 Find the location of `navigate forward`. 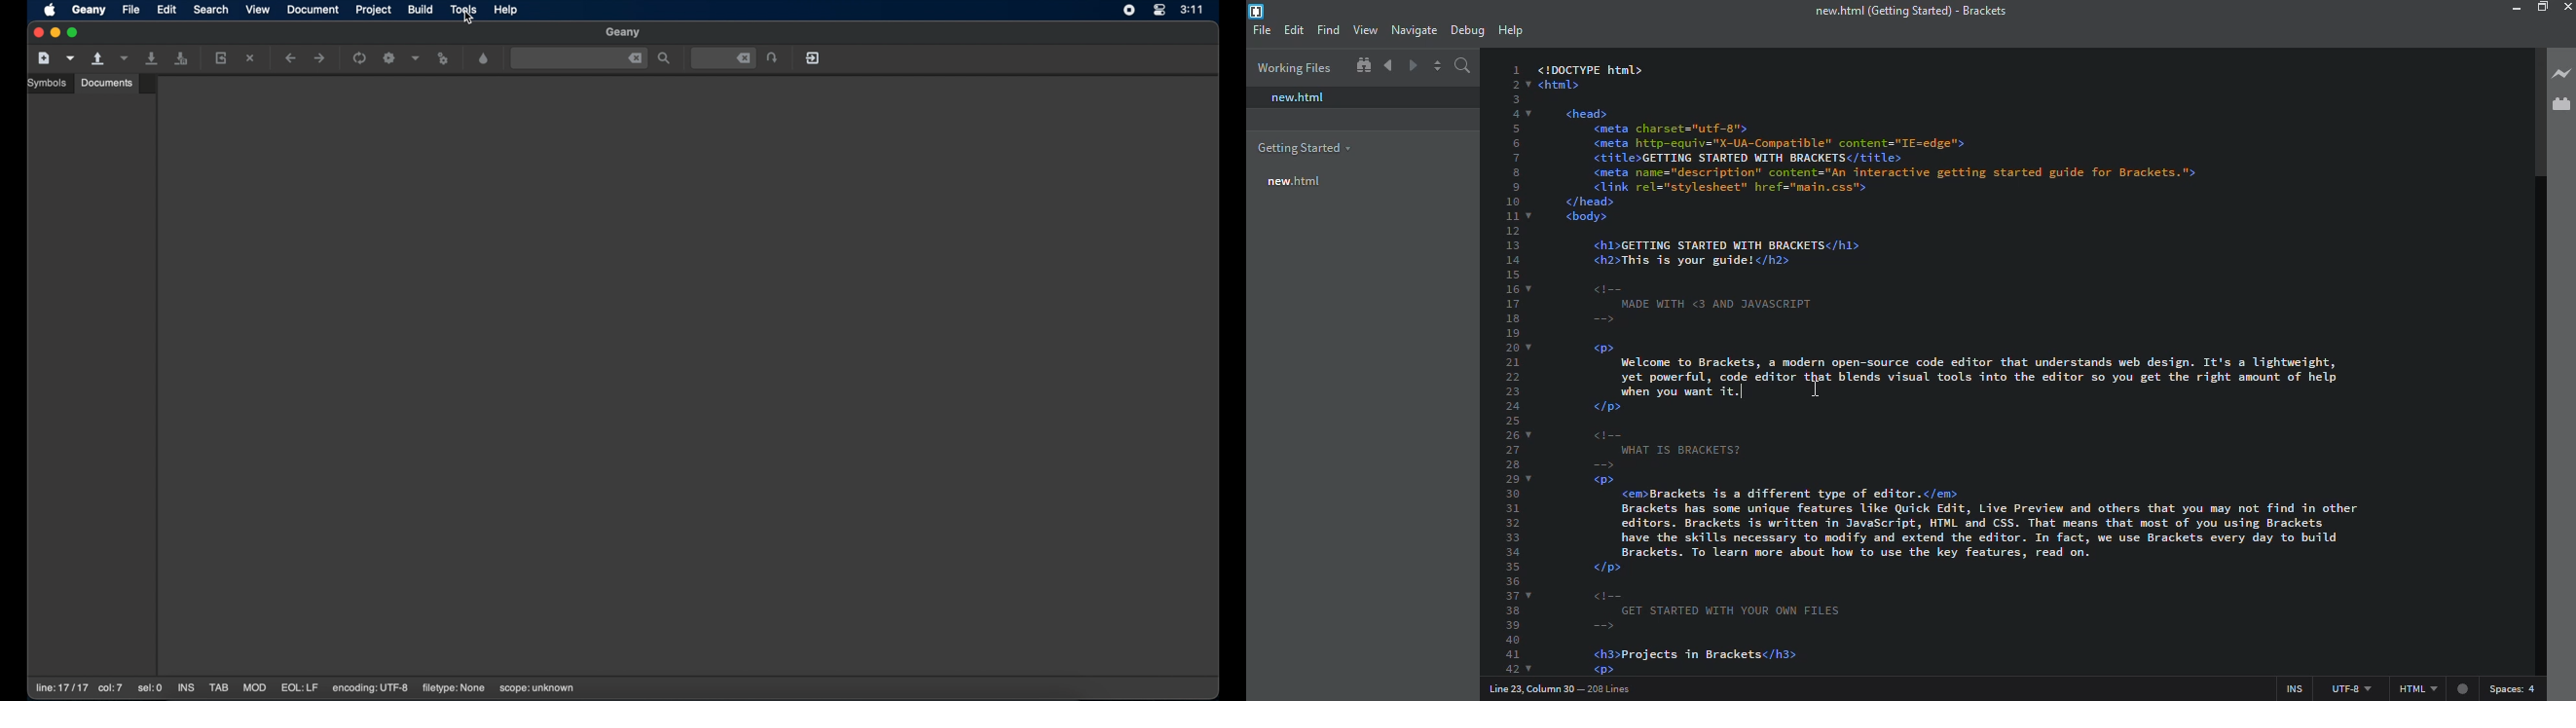

navigate forward is located at coordinates (1415, 65).